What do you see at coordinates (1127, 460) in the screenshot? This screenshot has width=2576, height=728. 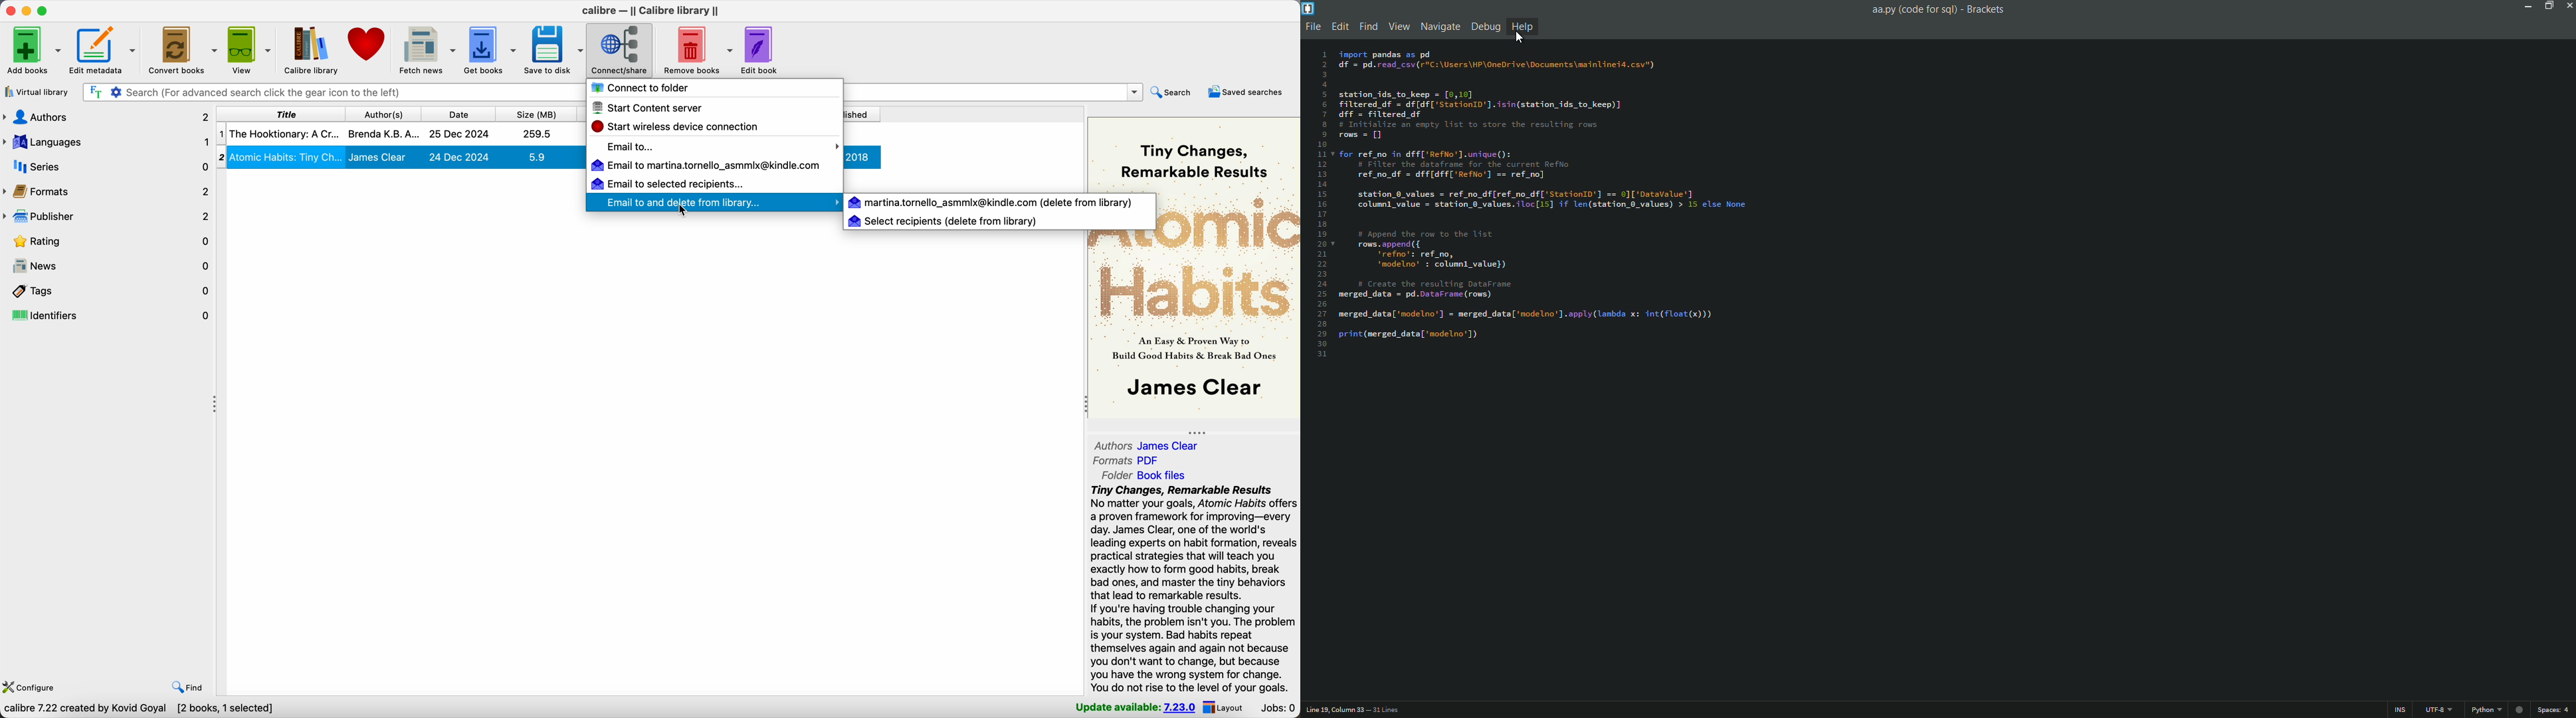 I see `formats` at bounding box center [1127, 460].